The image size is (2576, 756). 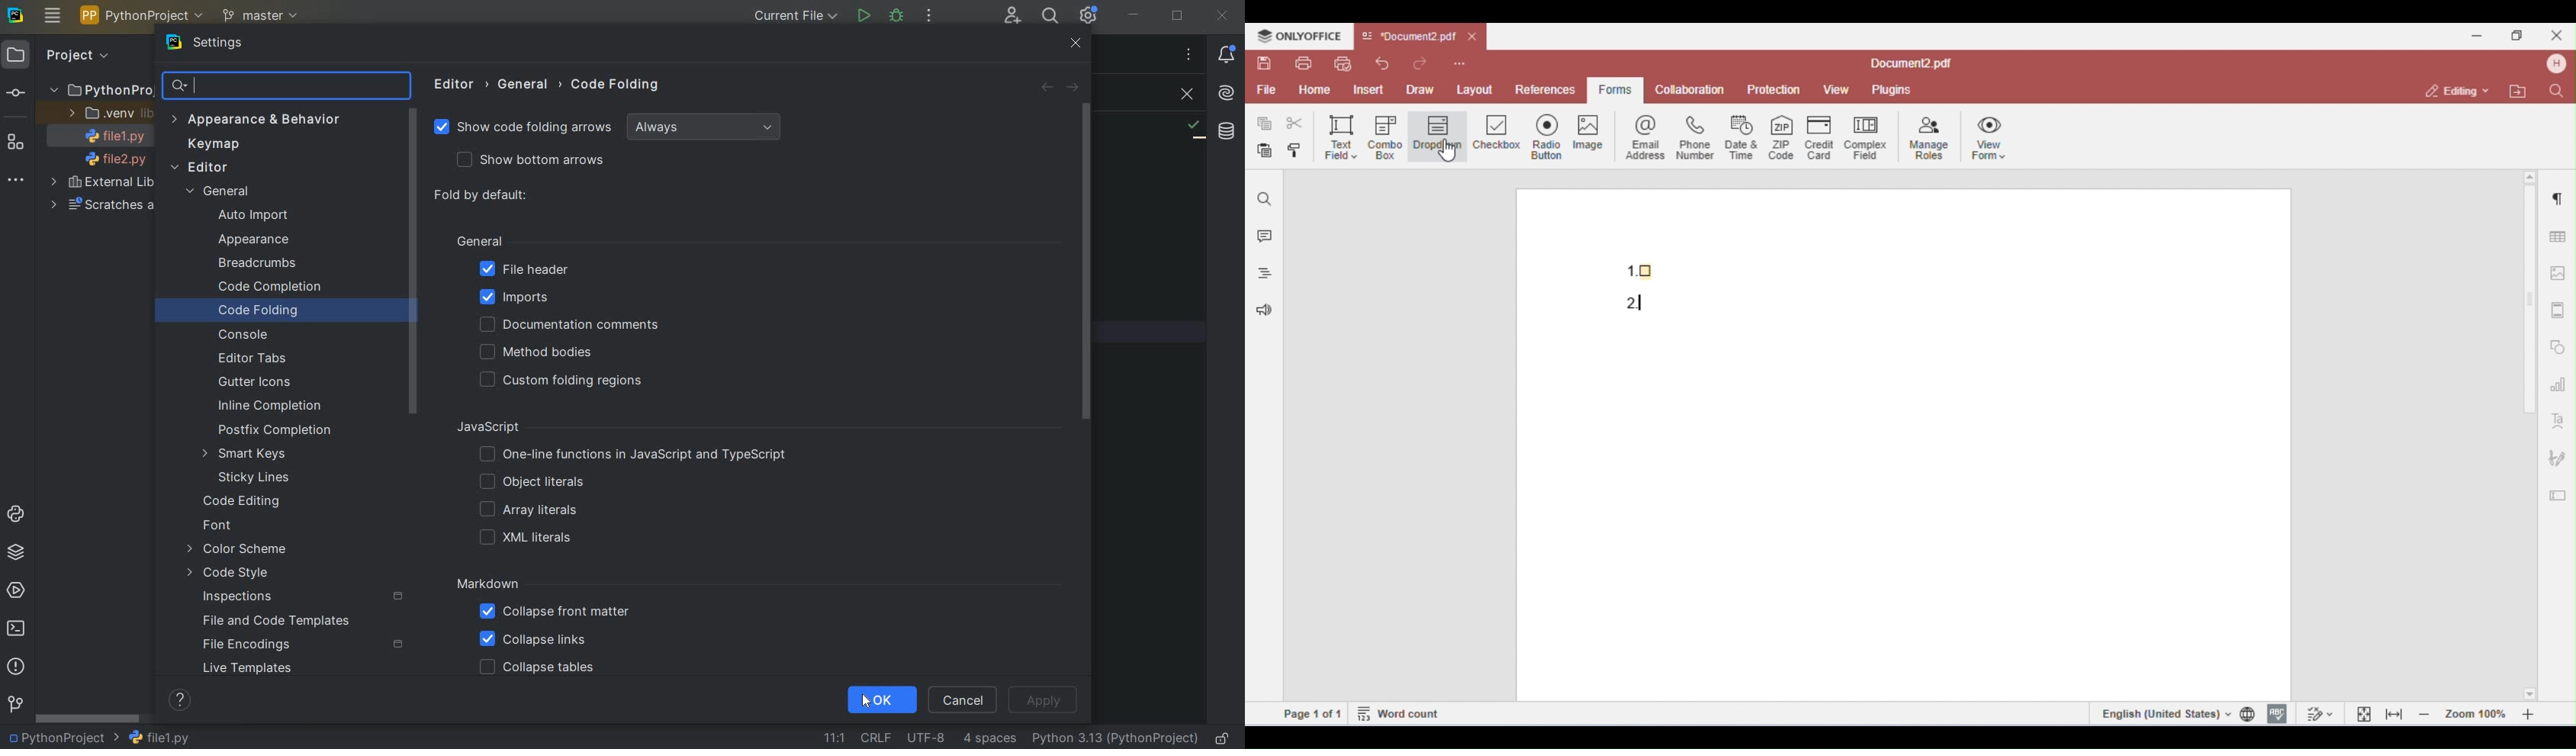 I want to click on MAIN MENU, so click(x=53, y=16).